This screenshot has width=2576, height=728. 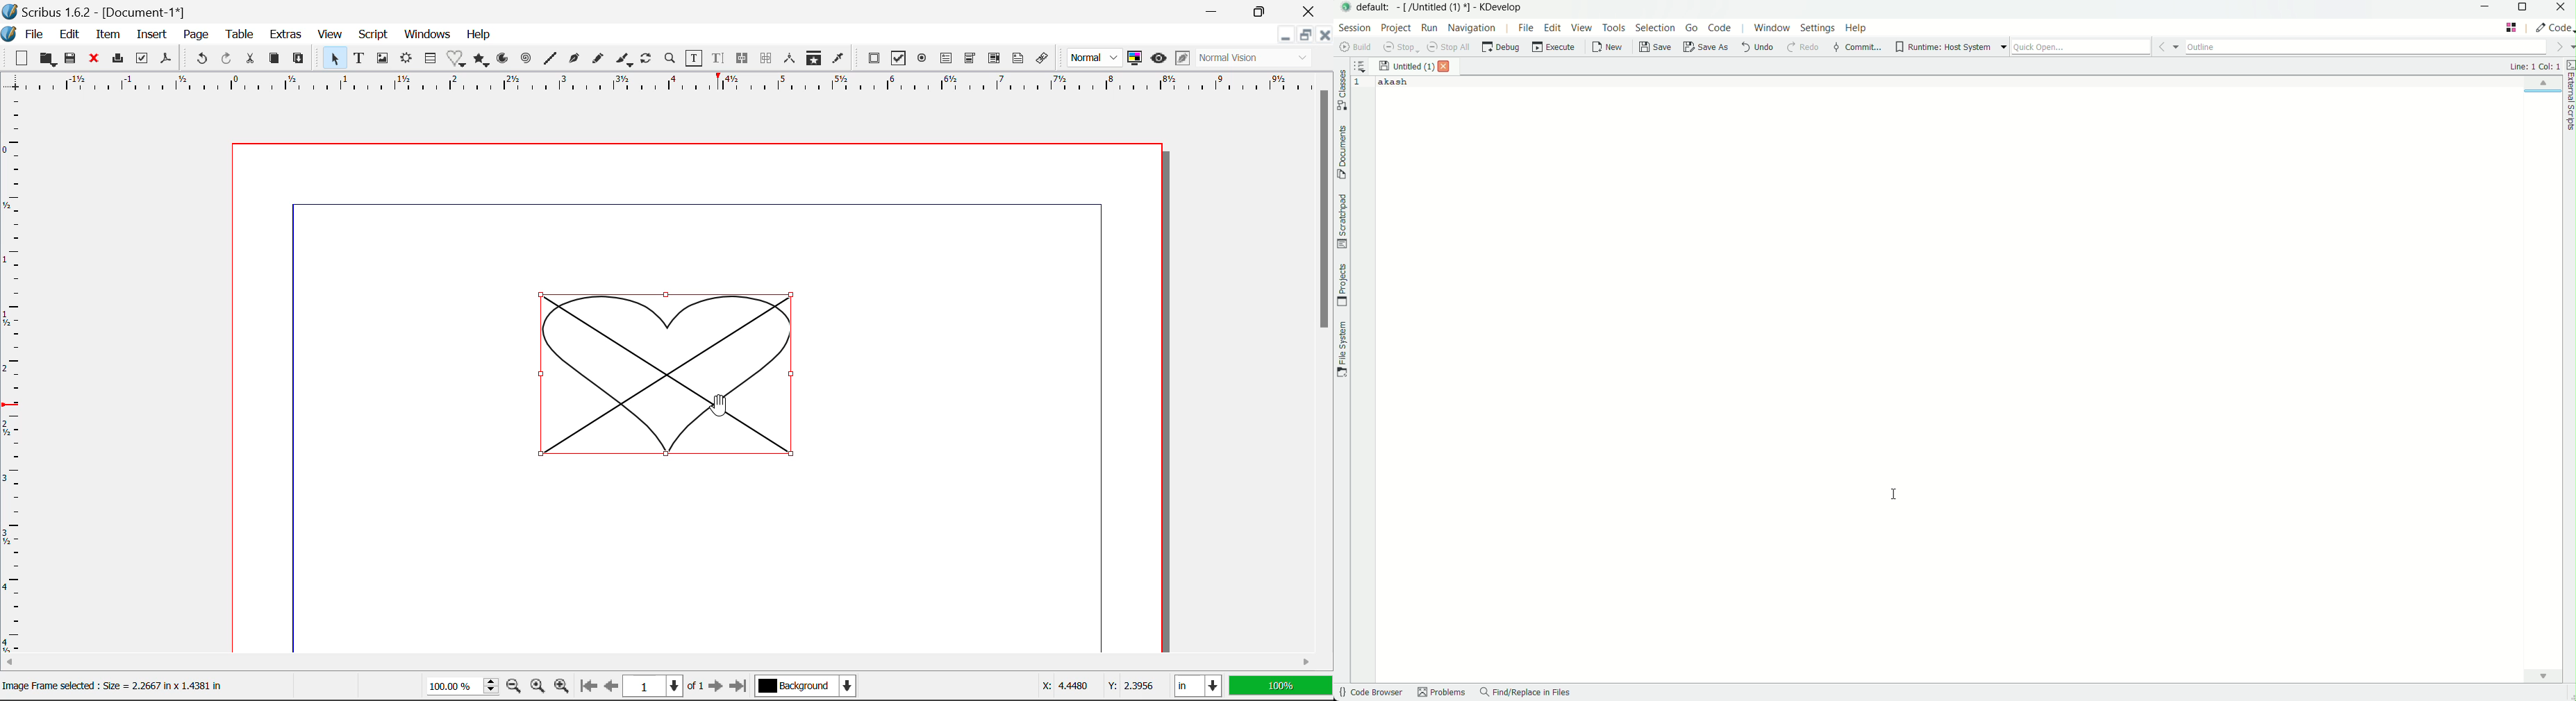 I want to click on Insert Cells, so click(x=429, y=60).